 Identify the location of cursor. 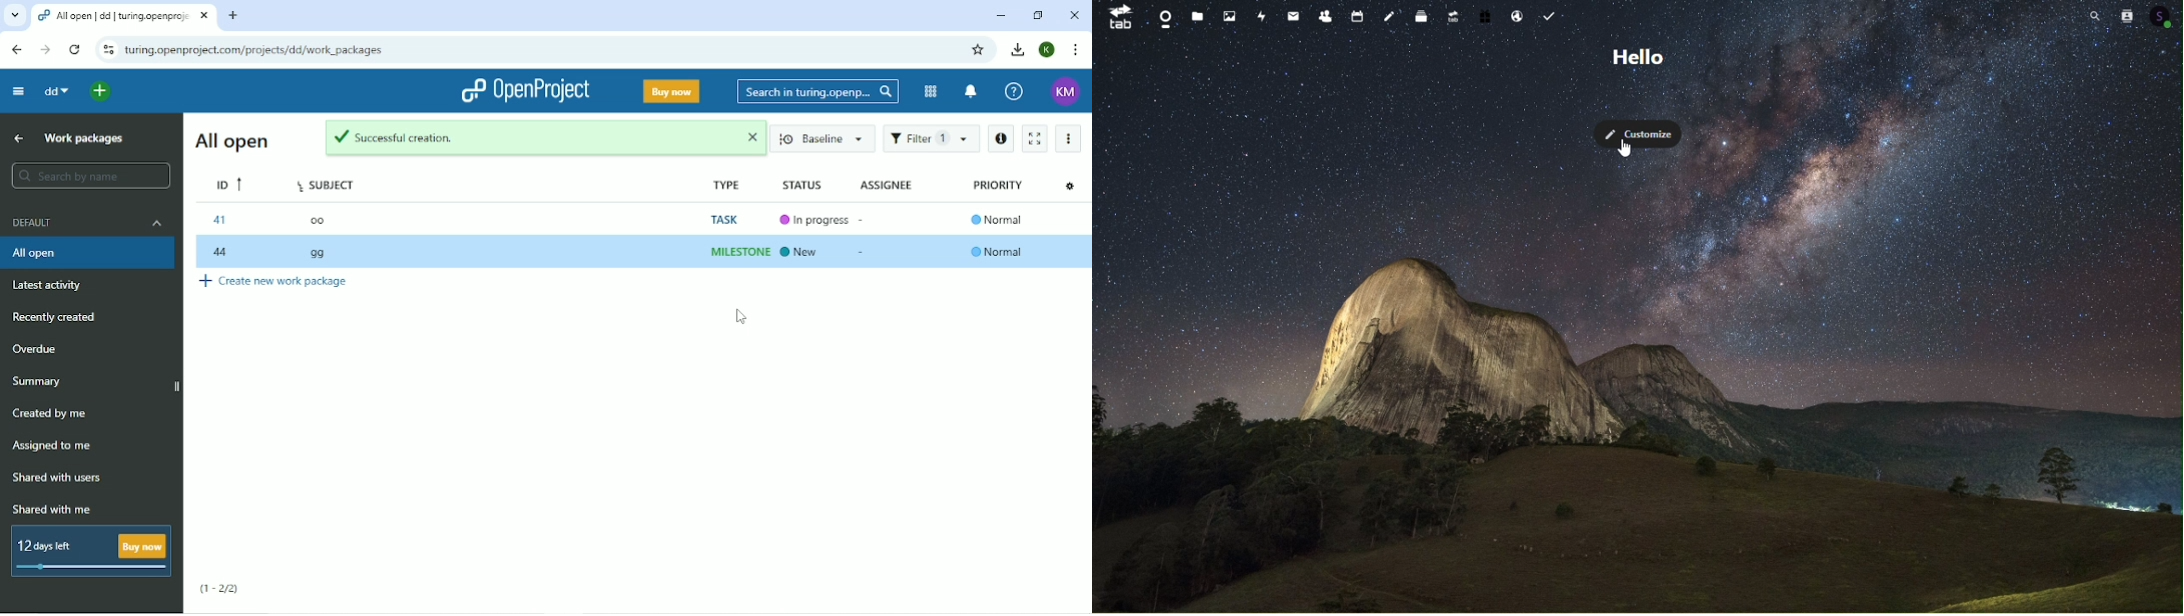
(1628, 150).